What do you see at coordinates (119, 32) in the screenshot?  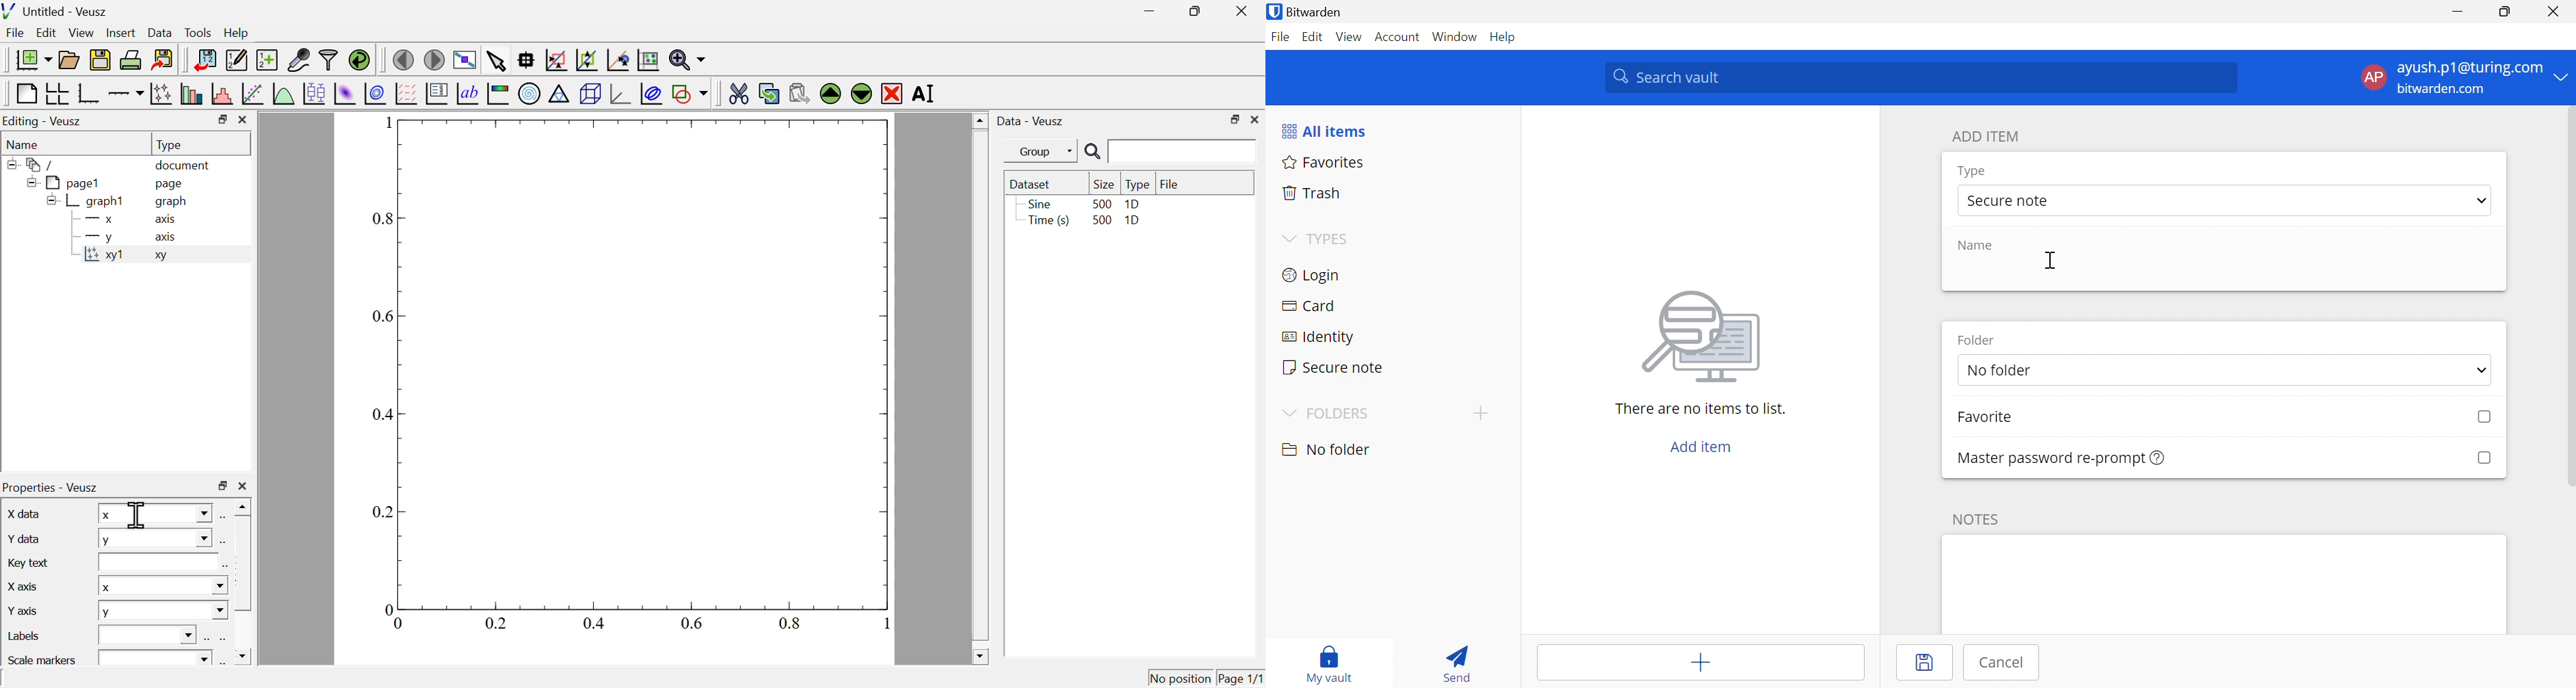 I see `Insert` at bounding box center [119, 32].